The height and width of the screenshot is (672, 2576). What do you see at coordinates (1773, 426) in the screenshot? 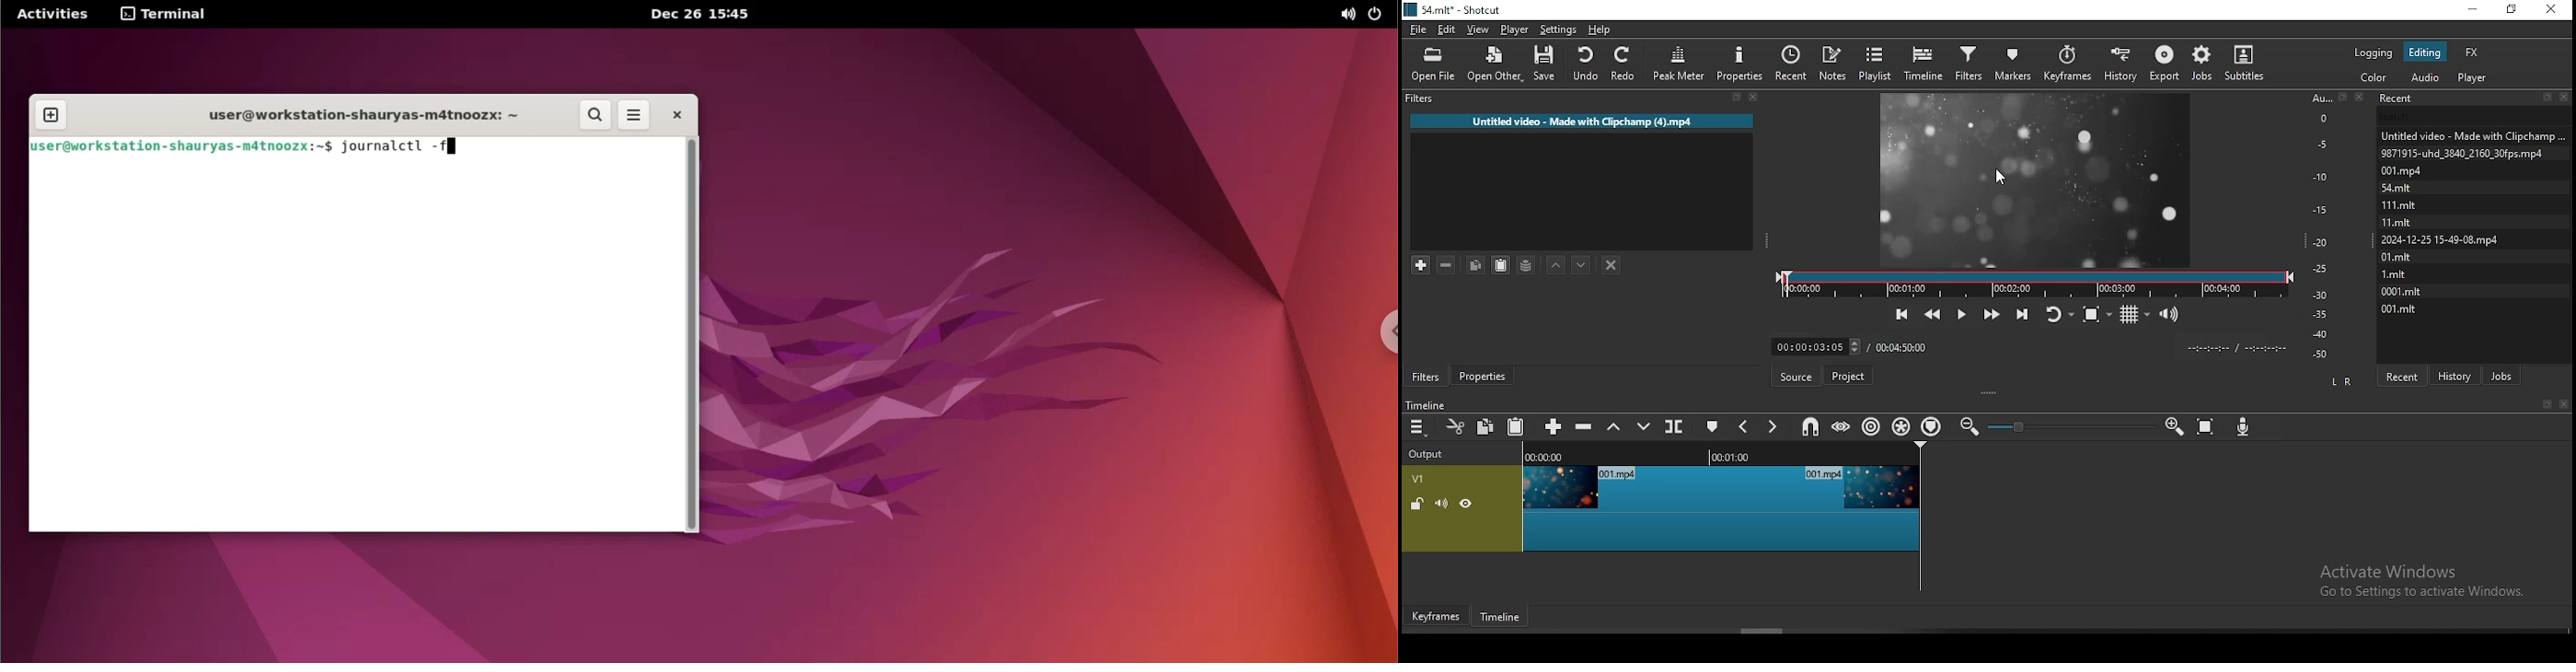
I see `next marker` at bounding box center [1773, 426].